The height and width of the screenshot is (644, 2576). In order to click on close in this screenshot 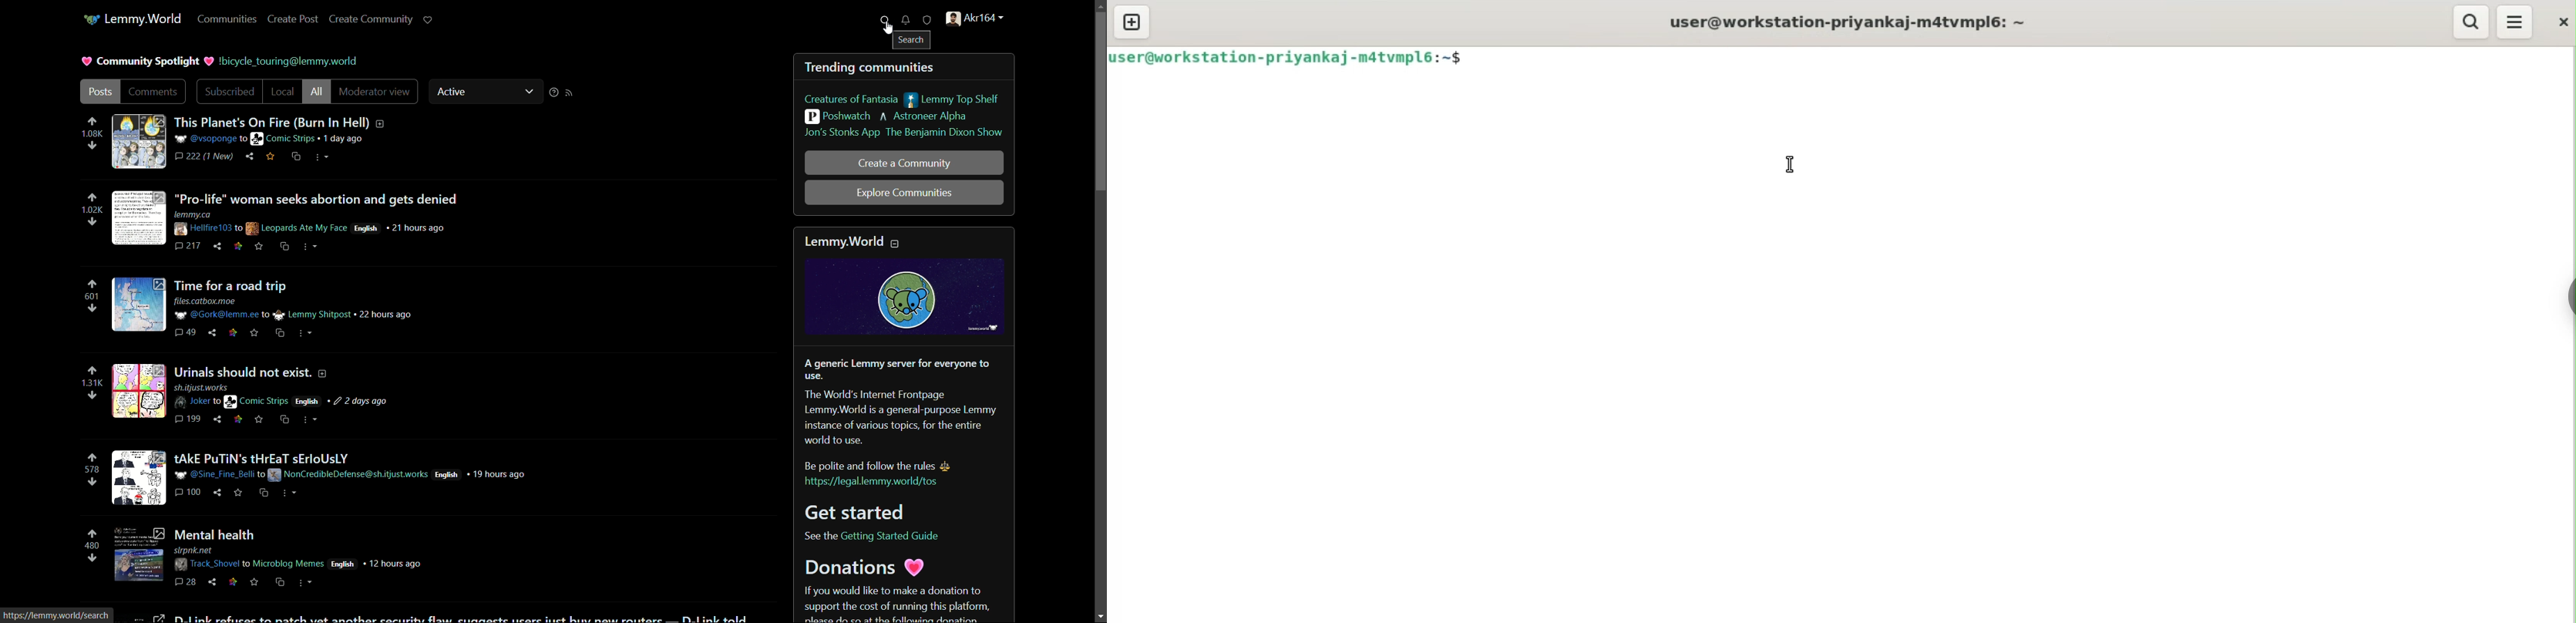, I will do `click(2561, 21)`.